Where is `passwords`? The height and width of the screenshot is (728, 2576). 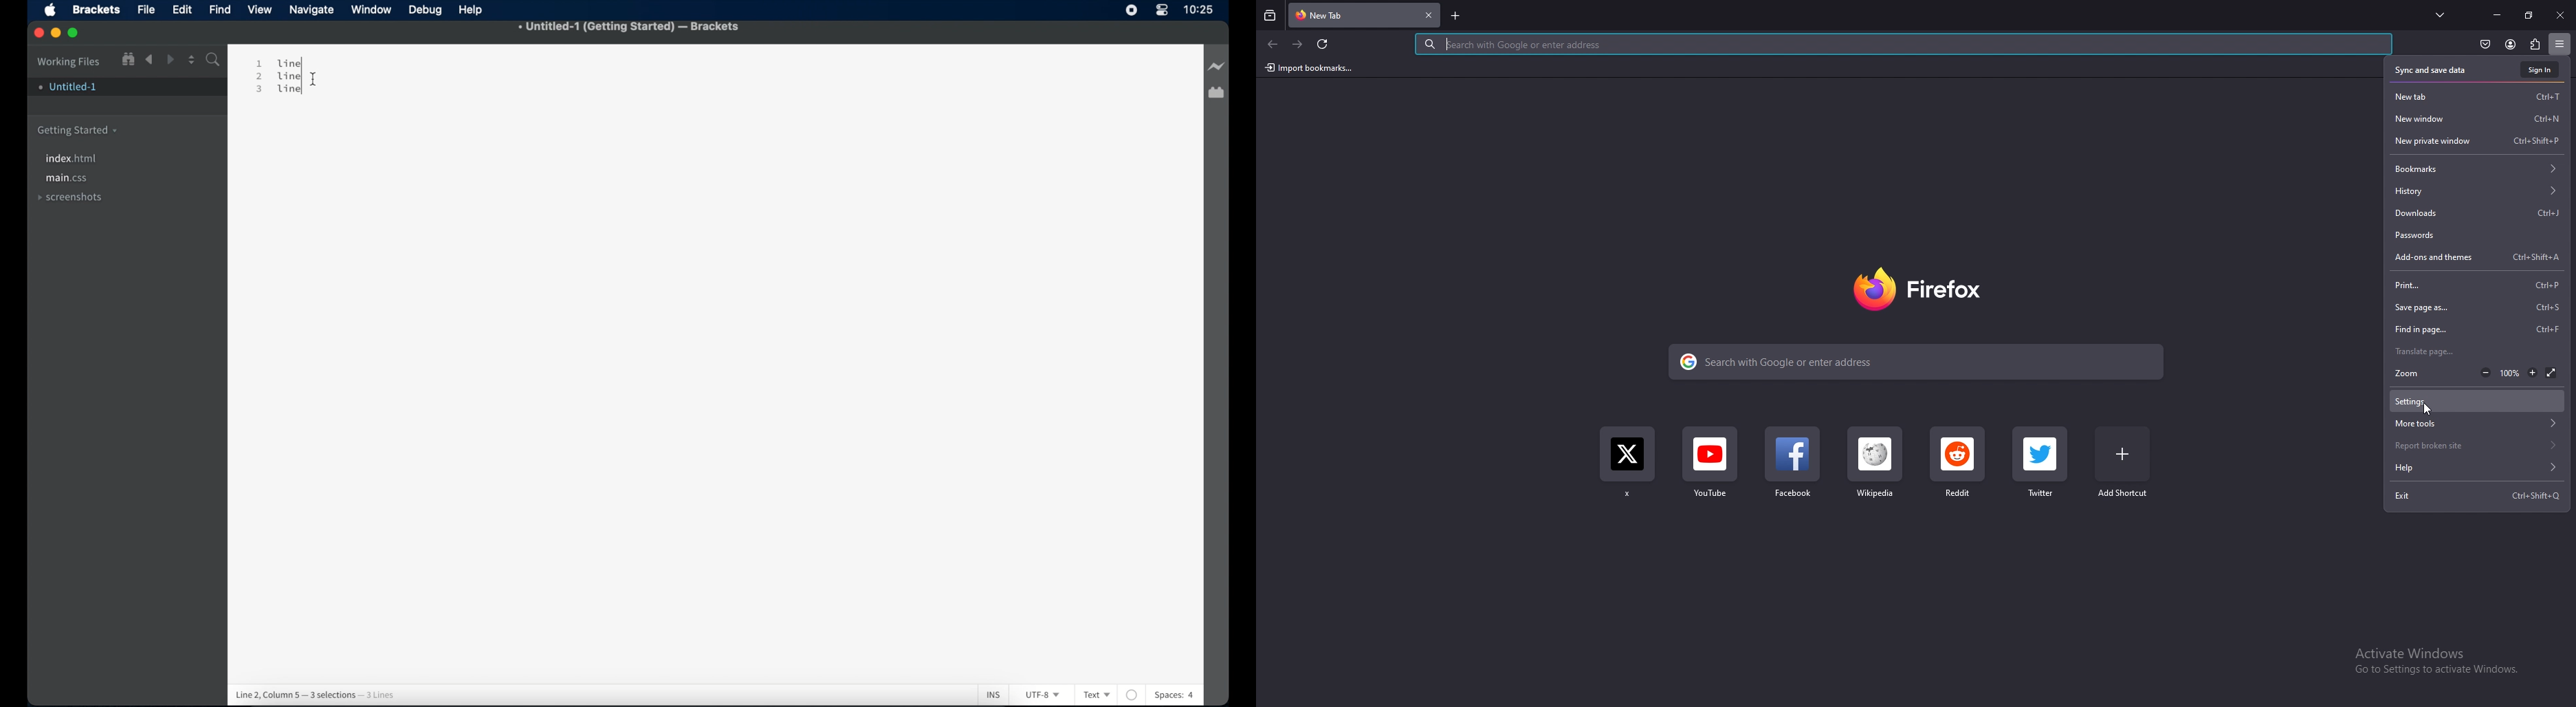 passwords is located at coordinates (2478, 235).